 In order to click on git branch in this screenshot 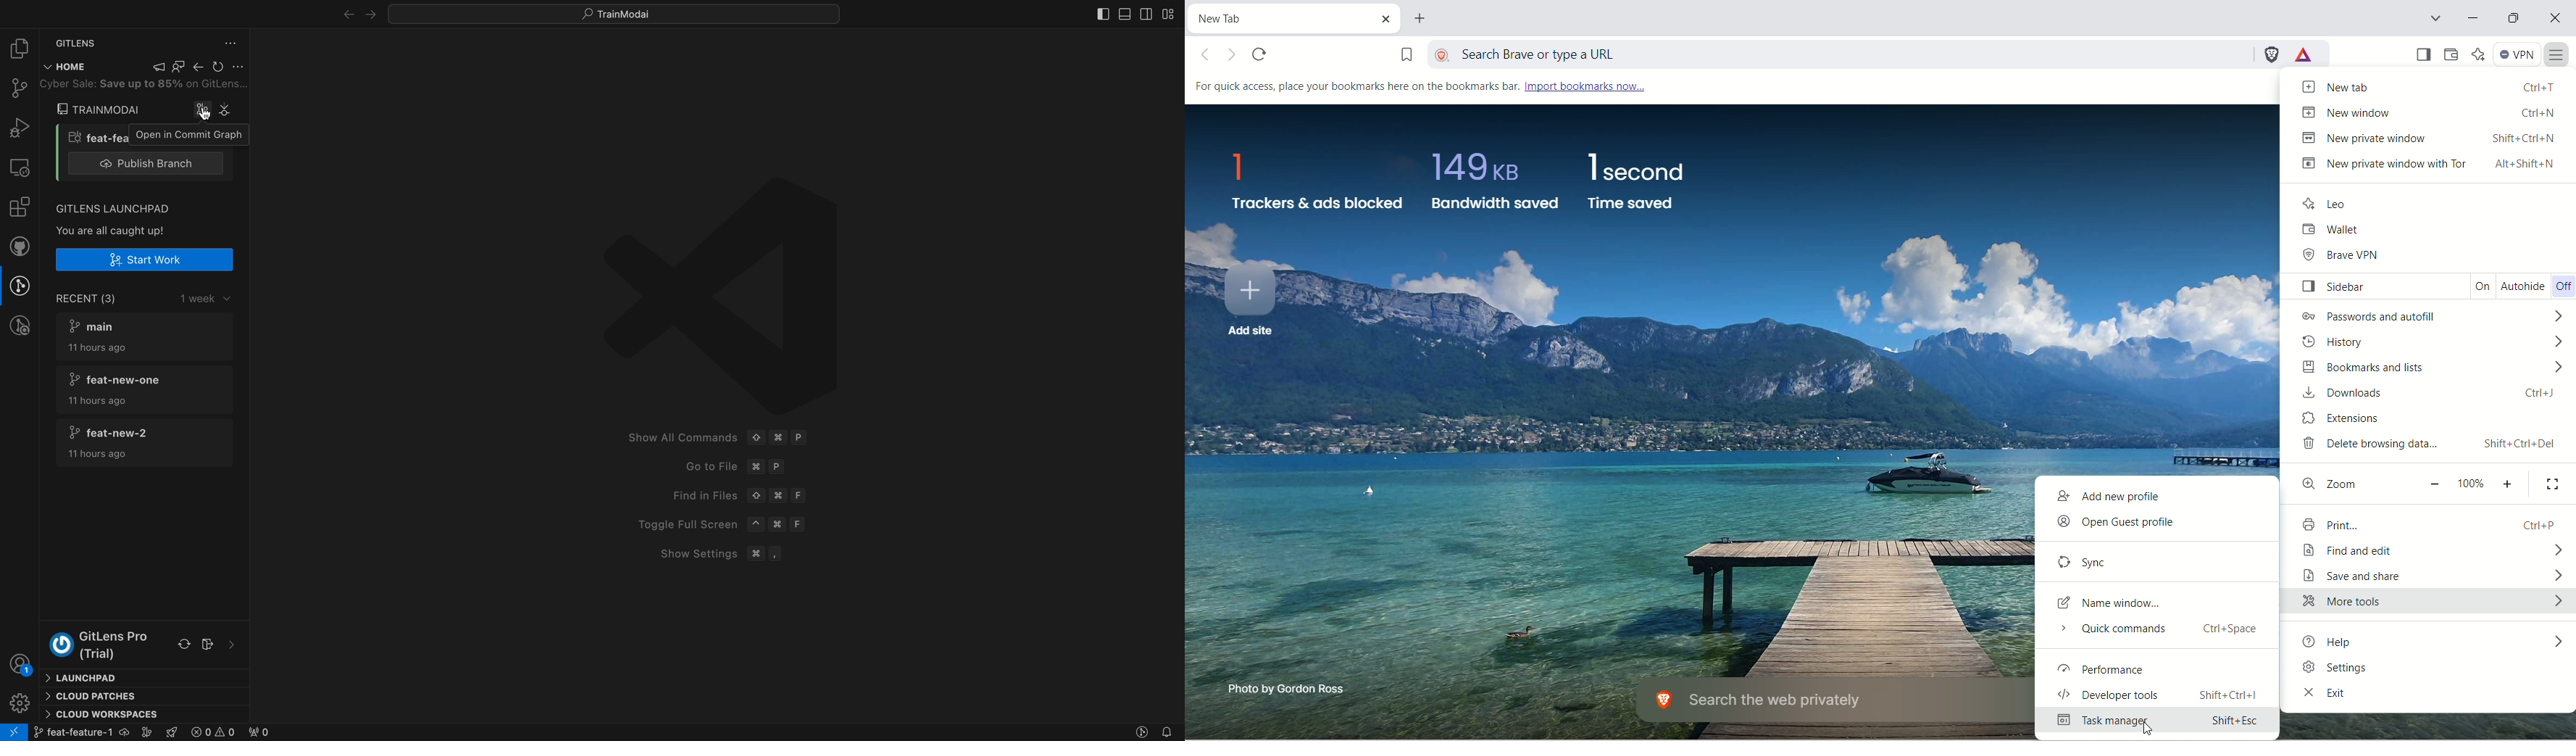, I will do `click(94, 732)`.